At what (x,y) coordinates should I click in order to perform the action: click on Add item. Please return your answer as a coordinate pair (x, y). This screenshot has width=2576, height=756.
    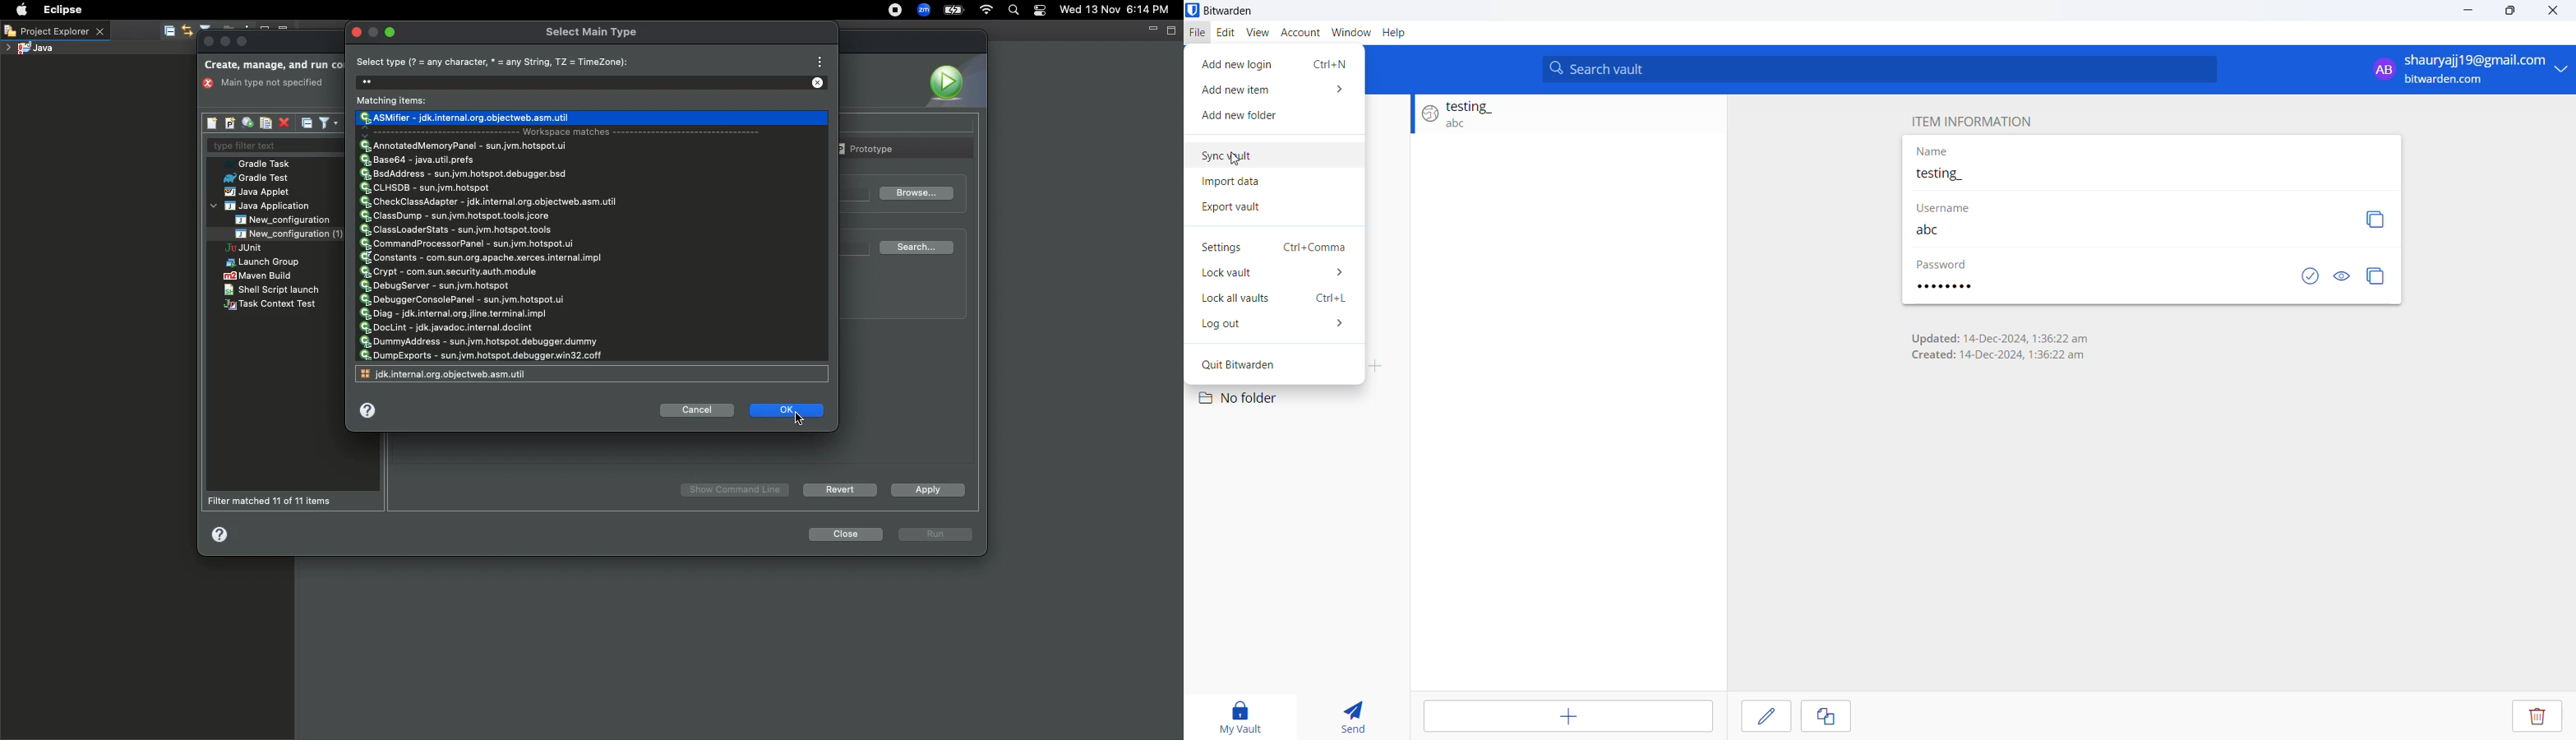
    Looking at the image, I should click on (1566, 717).